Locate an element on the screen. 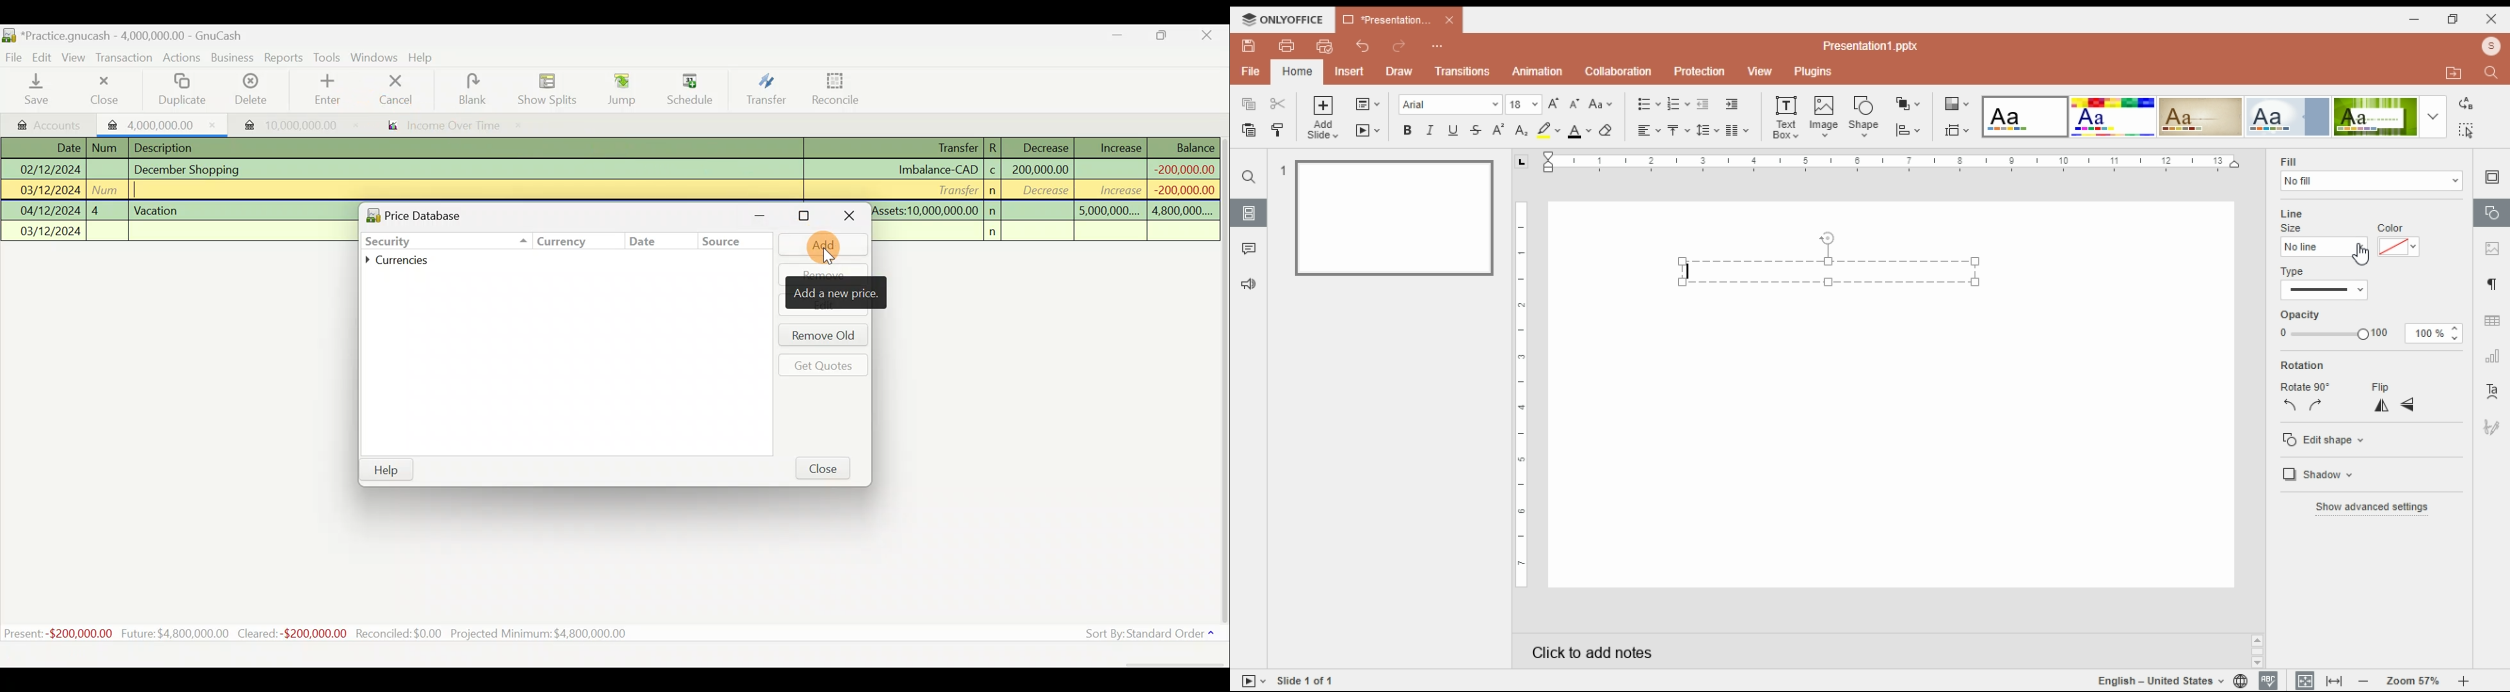 The width and height of the screenshot is (2520, 700). spell check is located at coordinates (2269, 681).